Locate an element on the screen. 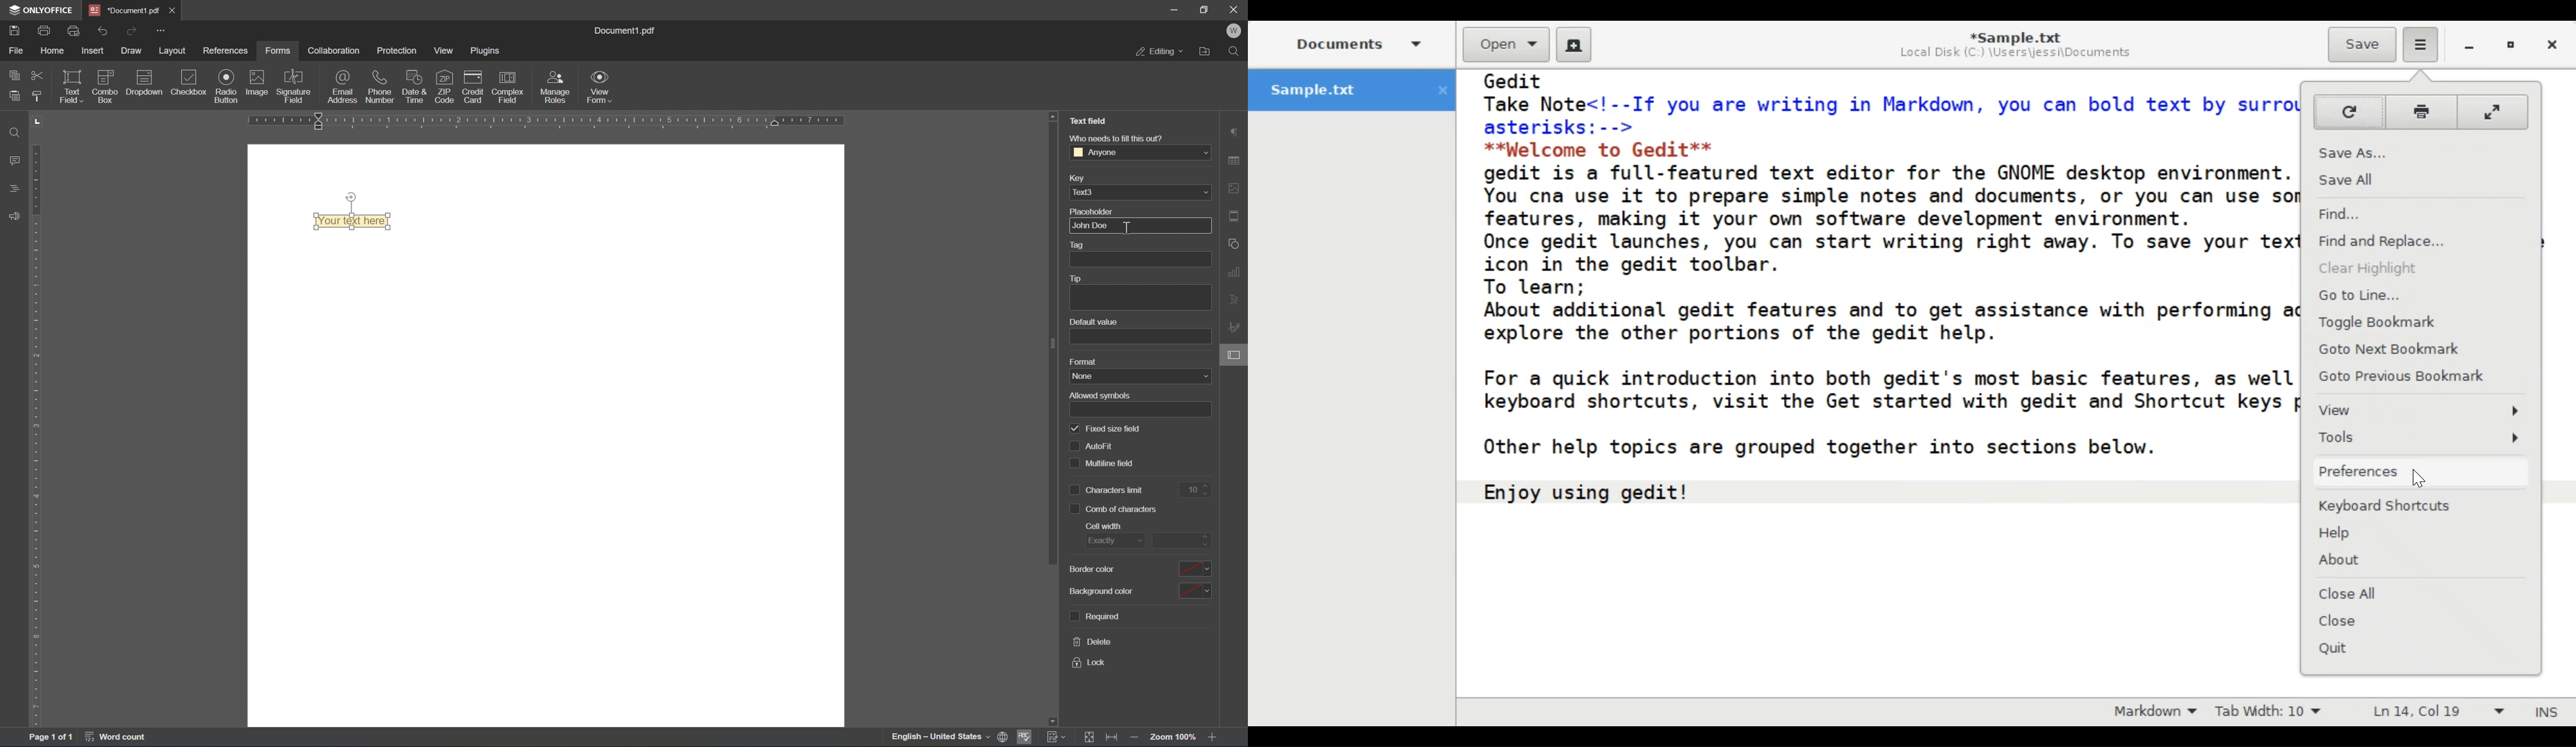 The width and height of the screenshot is (2576, 756). Toggle Bookmark is located at coordinates (2422, 322).